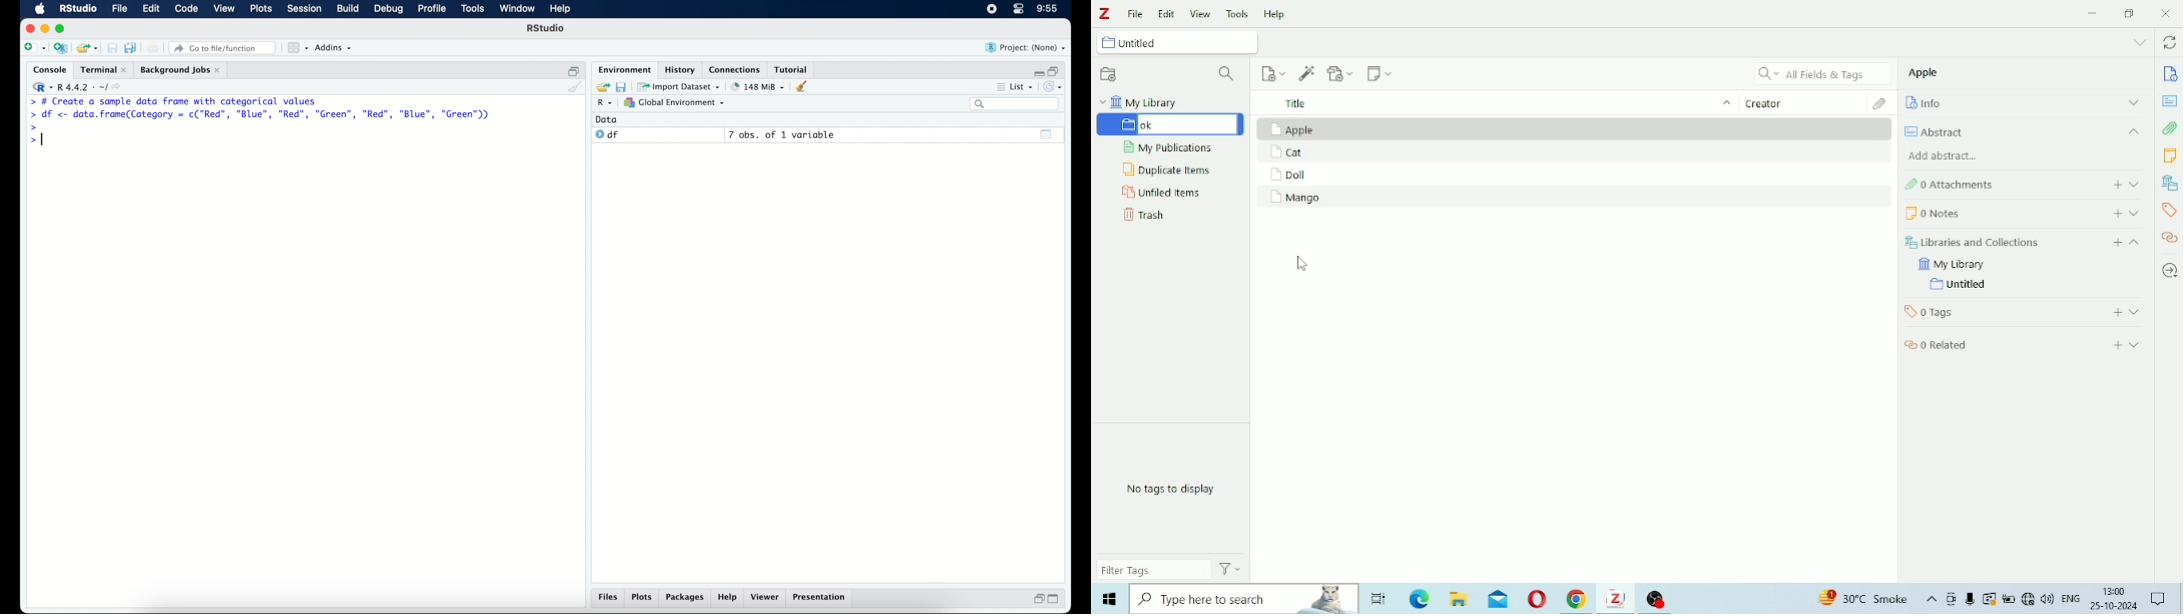  I want to click on Collapse section, so click(2135, 243).